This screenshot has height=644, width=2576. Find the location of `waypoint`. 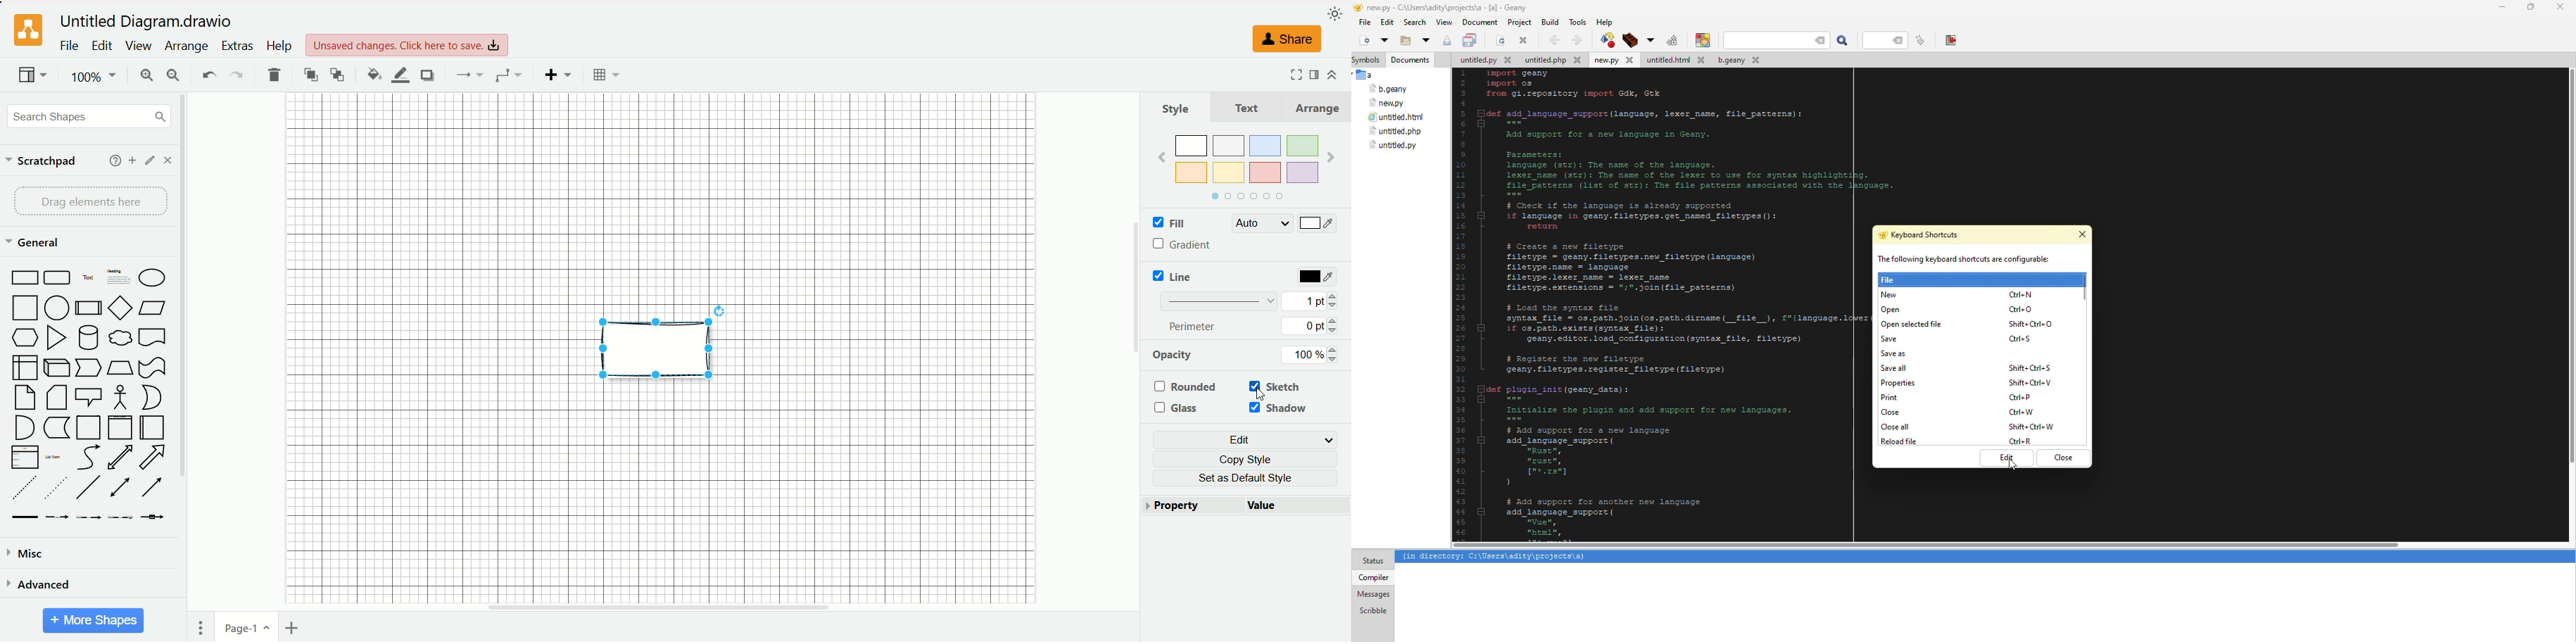

waypoint is located at coordinates (508, 75).